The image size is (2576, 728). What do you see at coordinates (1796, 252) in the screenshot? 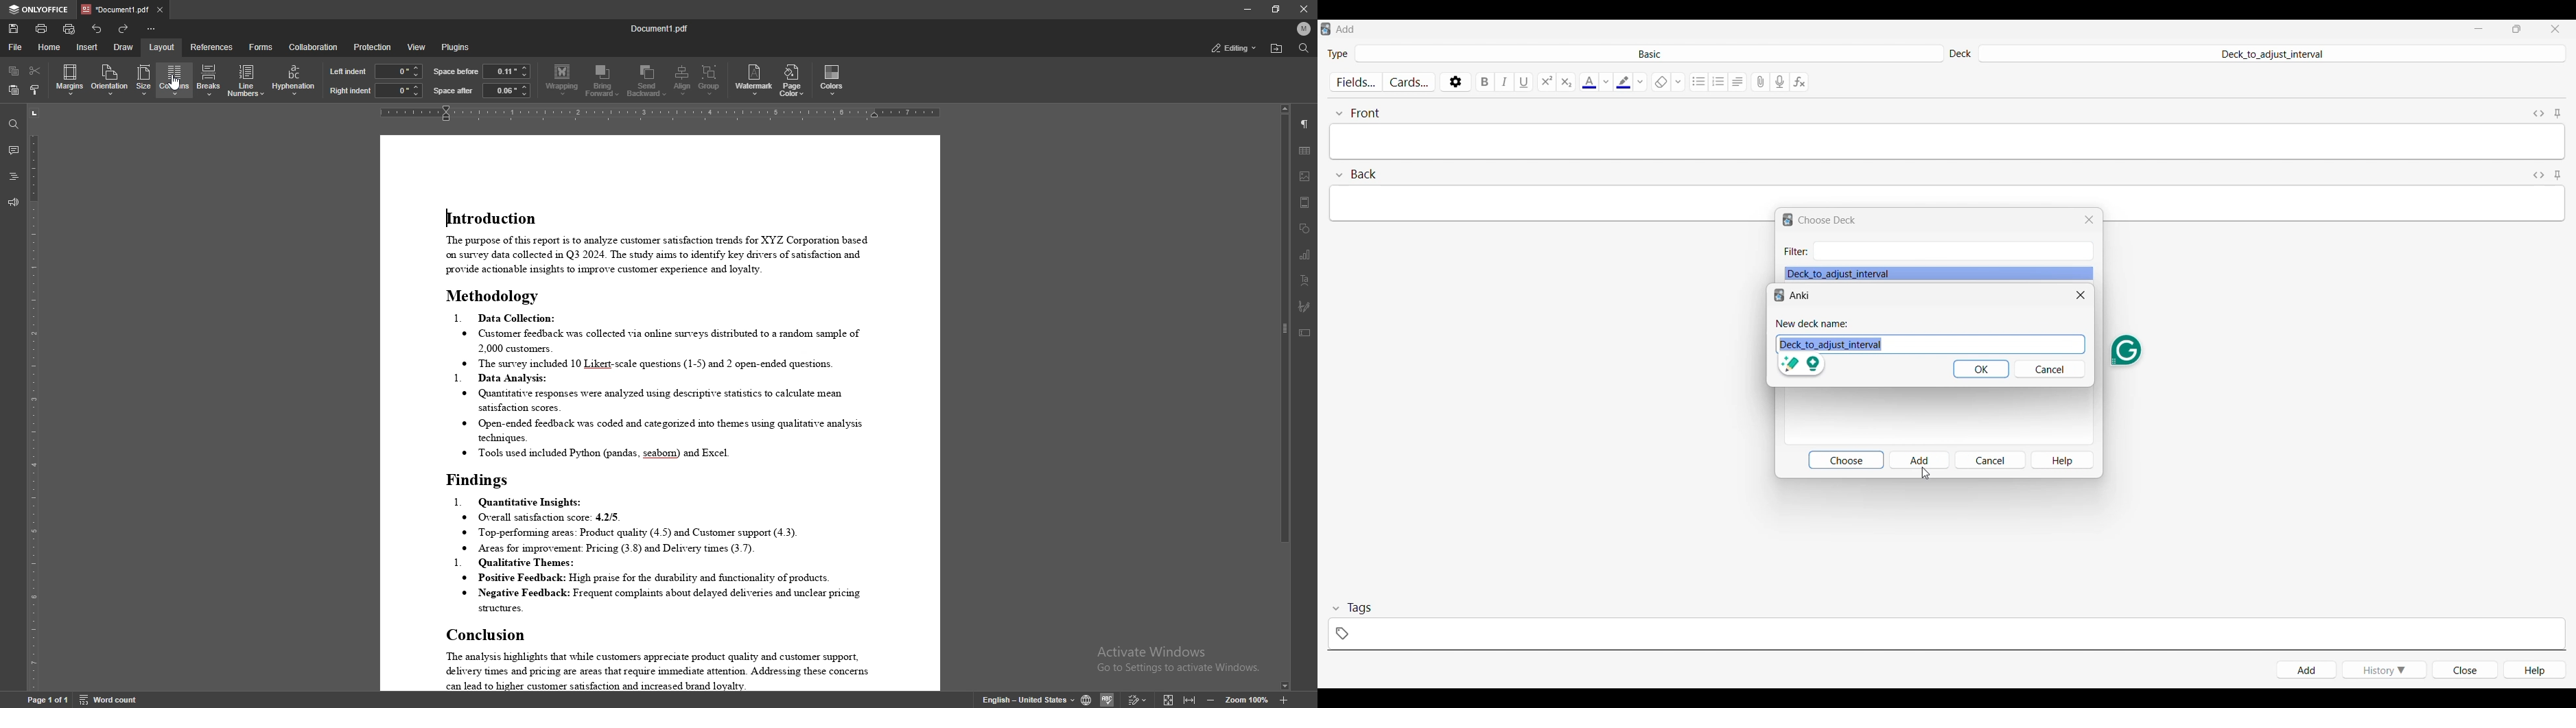
I see `Indicates Filter input` at bounding box center [1796, 252].